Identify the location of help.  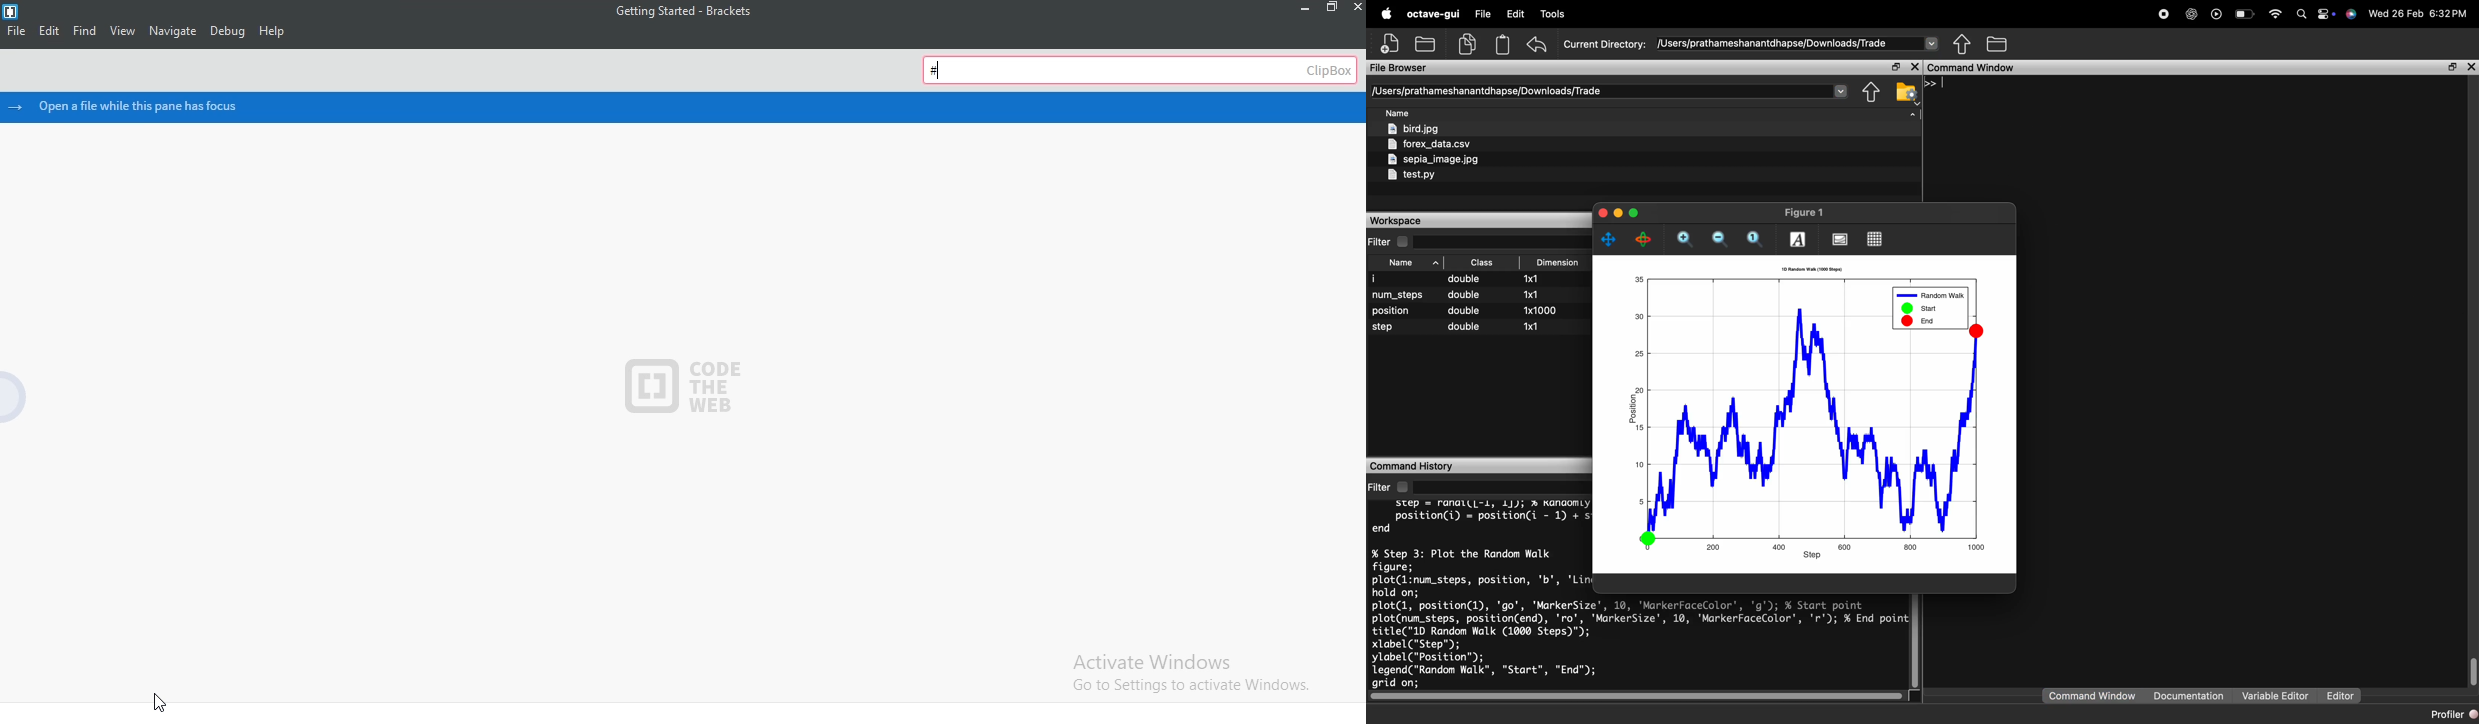
(274, 30).